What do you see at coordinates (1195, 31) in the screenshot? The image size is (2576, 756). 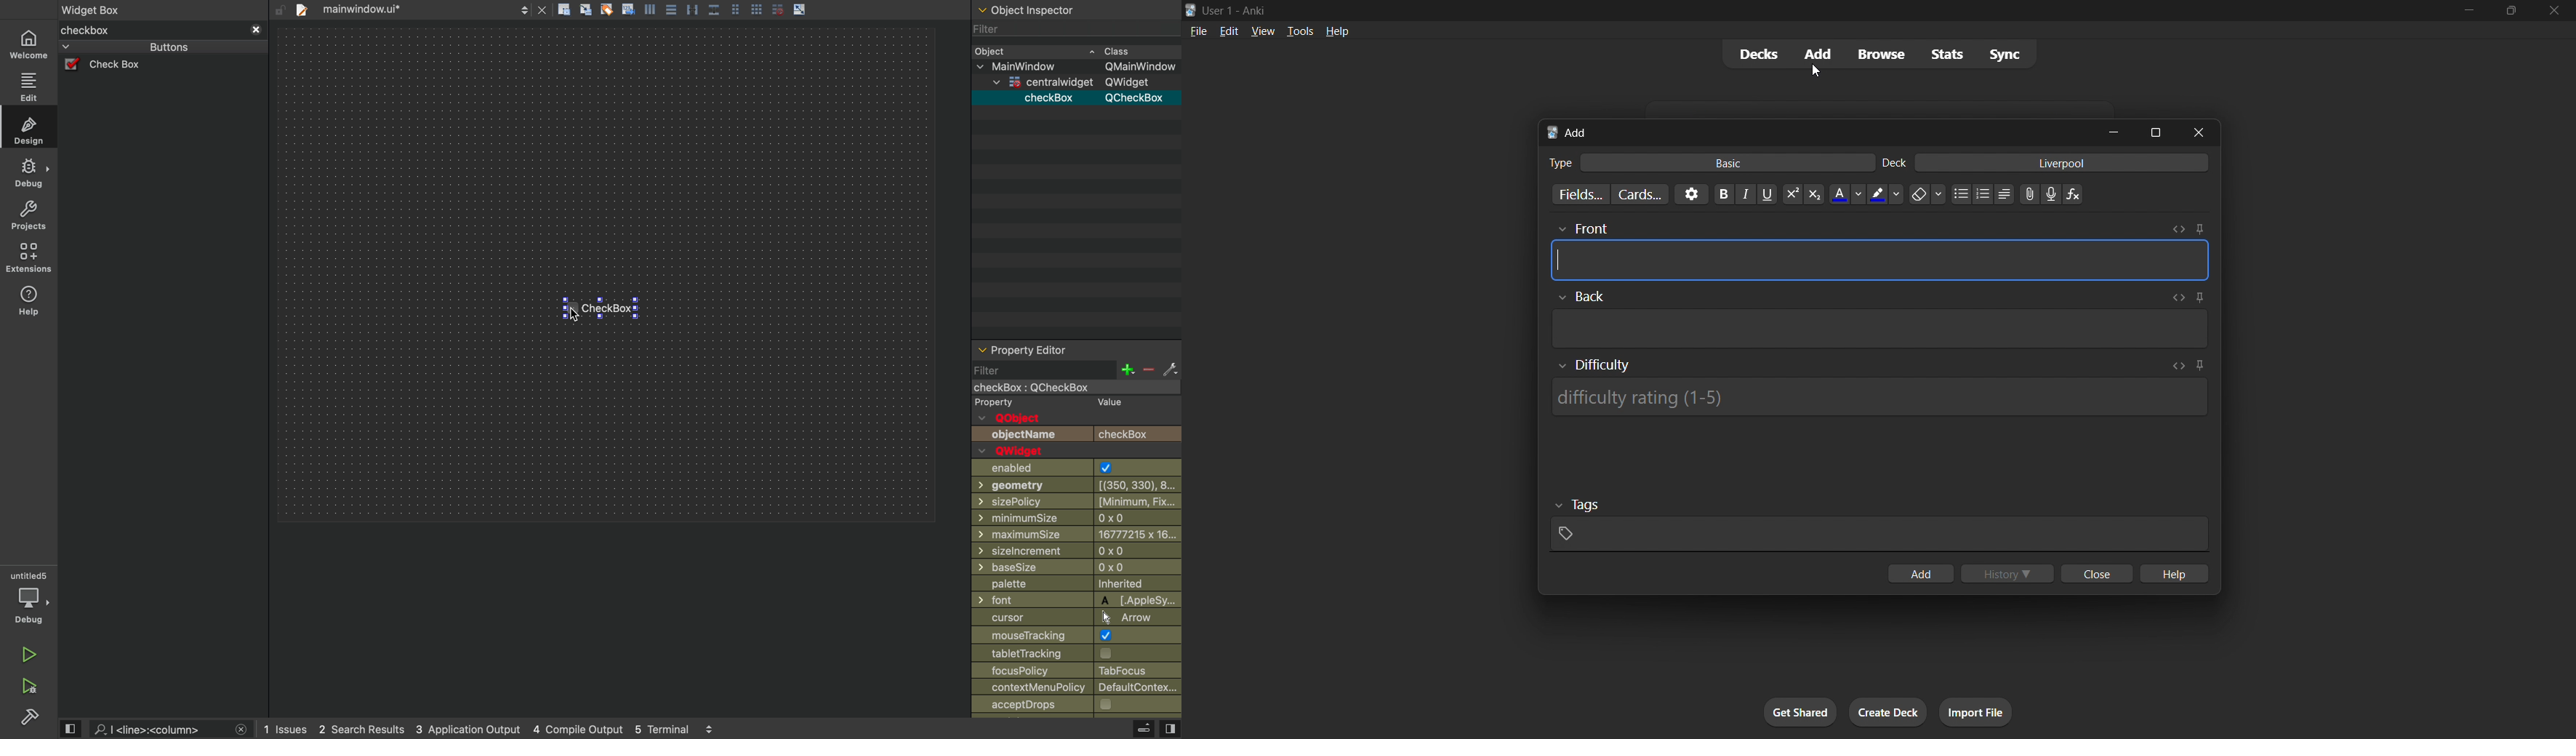 I see `file` at bounding box center [1195, 31].